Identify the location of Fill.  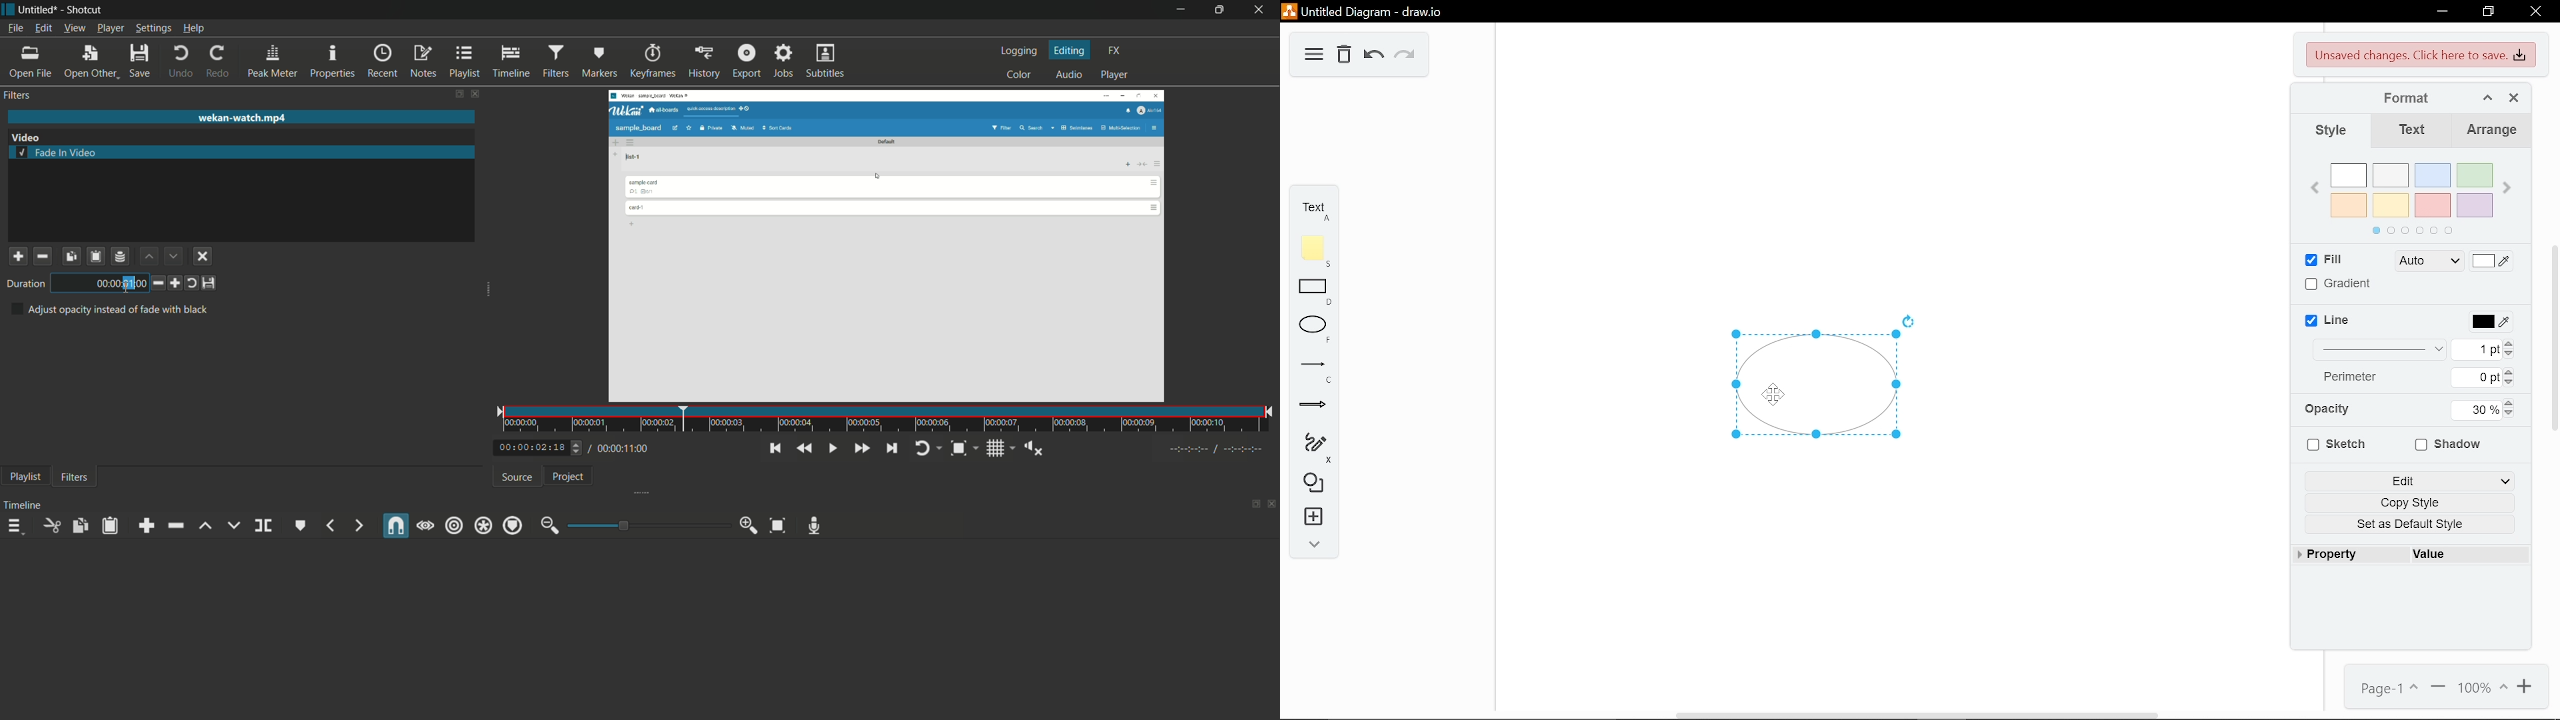
(2324, 260).